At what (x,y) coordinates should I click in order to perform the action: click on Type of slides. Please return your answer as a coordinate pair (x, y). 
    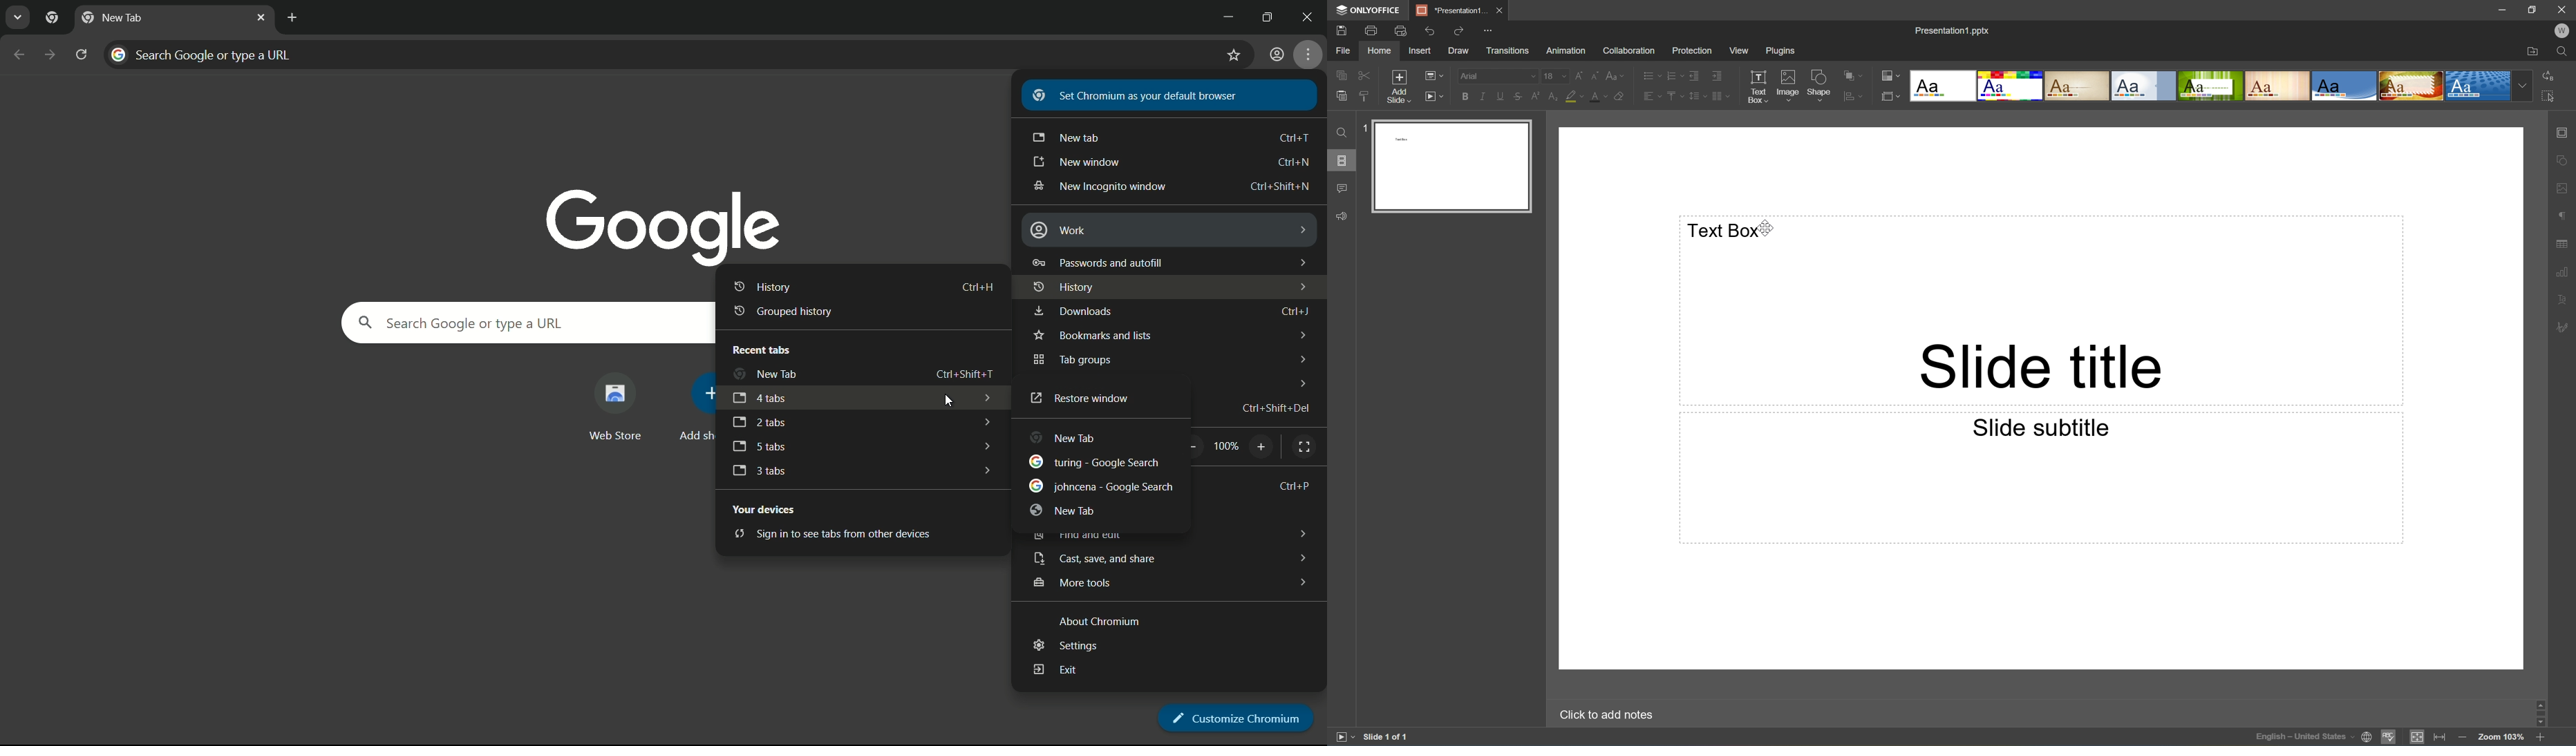
    Looking at the image, I should click on (2209, 86).